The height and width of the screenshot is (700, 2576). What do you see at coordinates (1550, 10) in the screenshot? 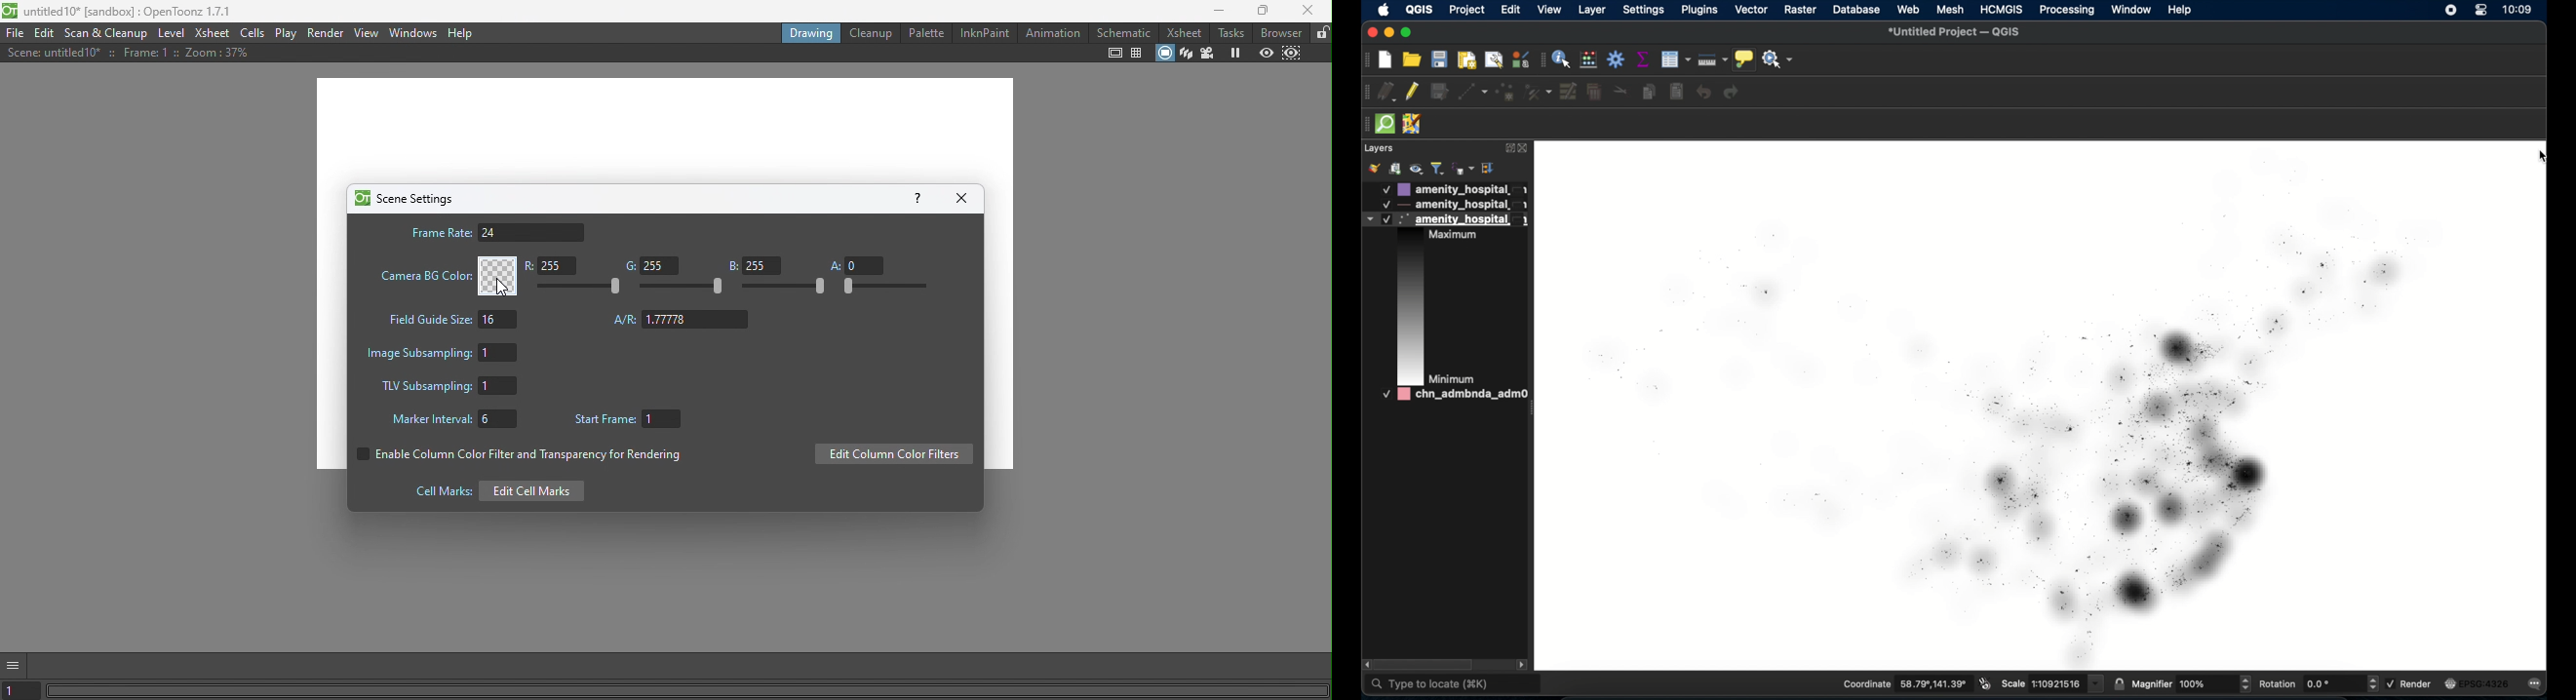
I see `view` at bounding box center [1550, 10].